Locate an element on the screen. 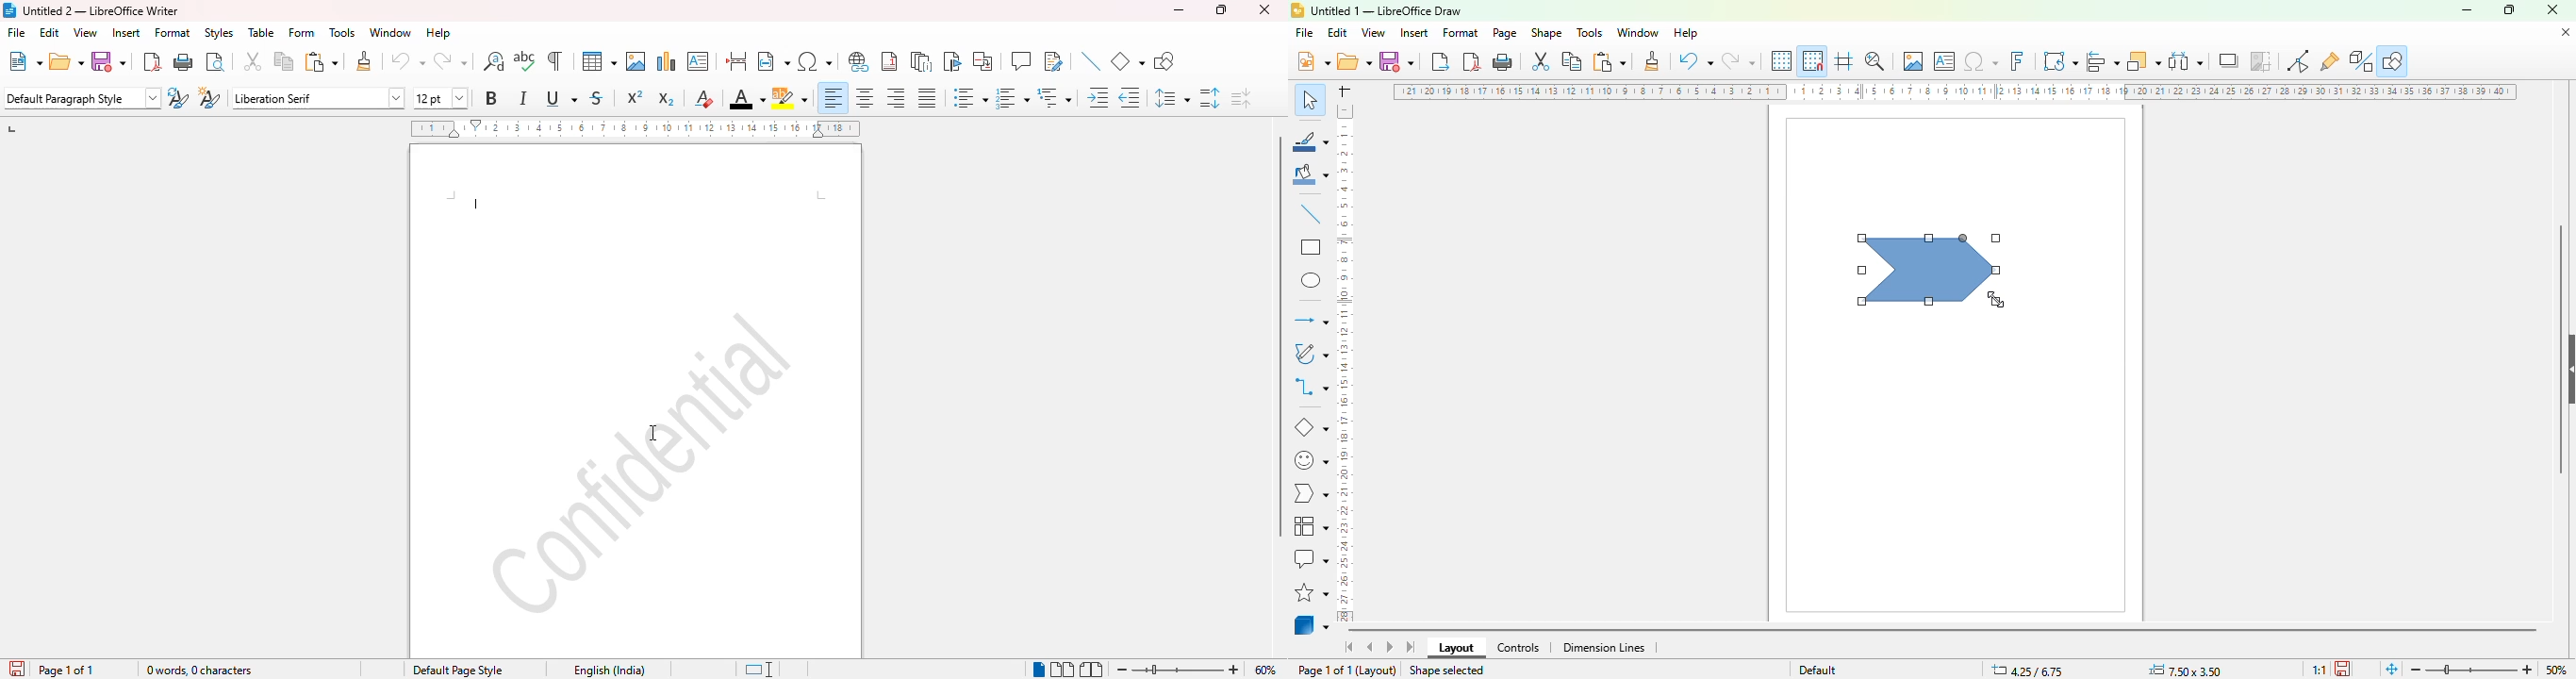 Image resolution: width=2576 pixels, height=700 pixels. page 1 of 1 is located at coordinates (67, 670).